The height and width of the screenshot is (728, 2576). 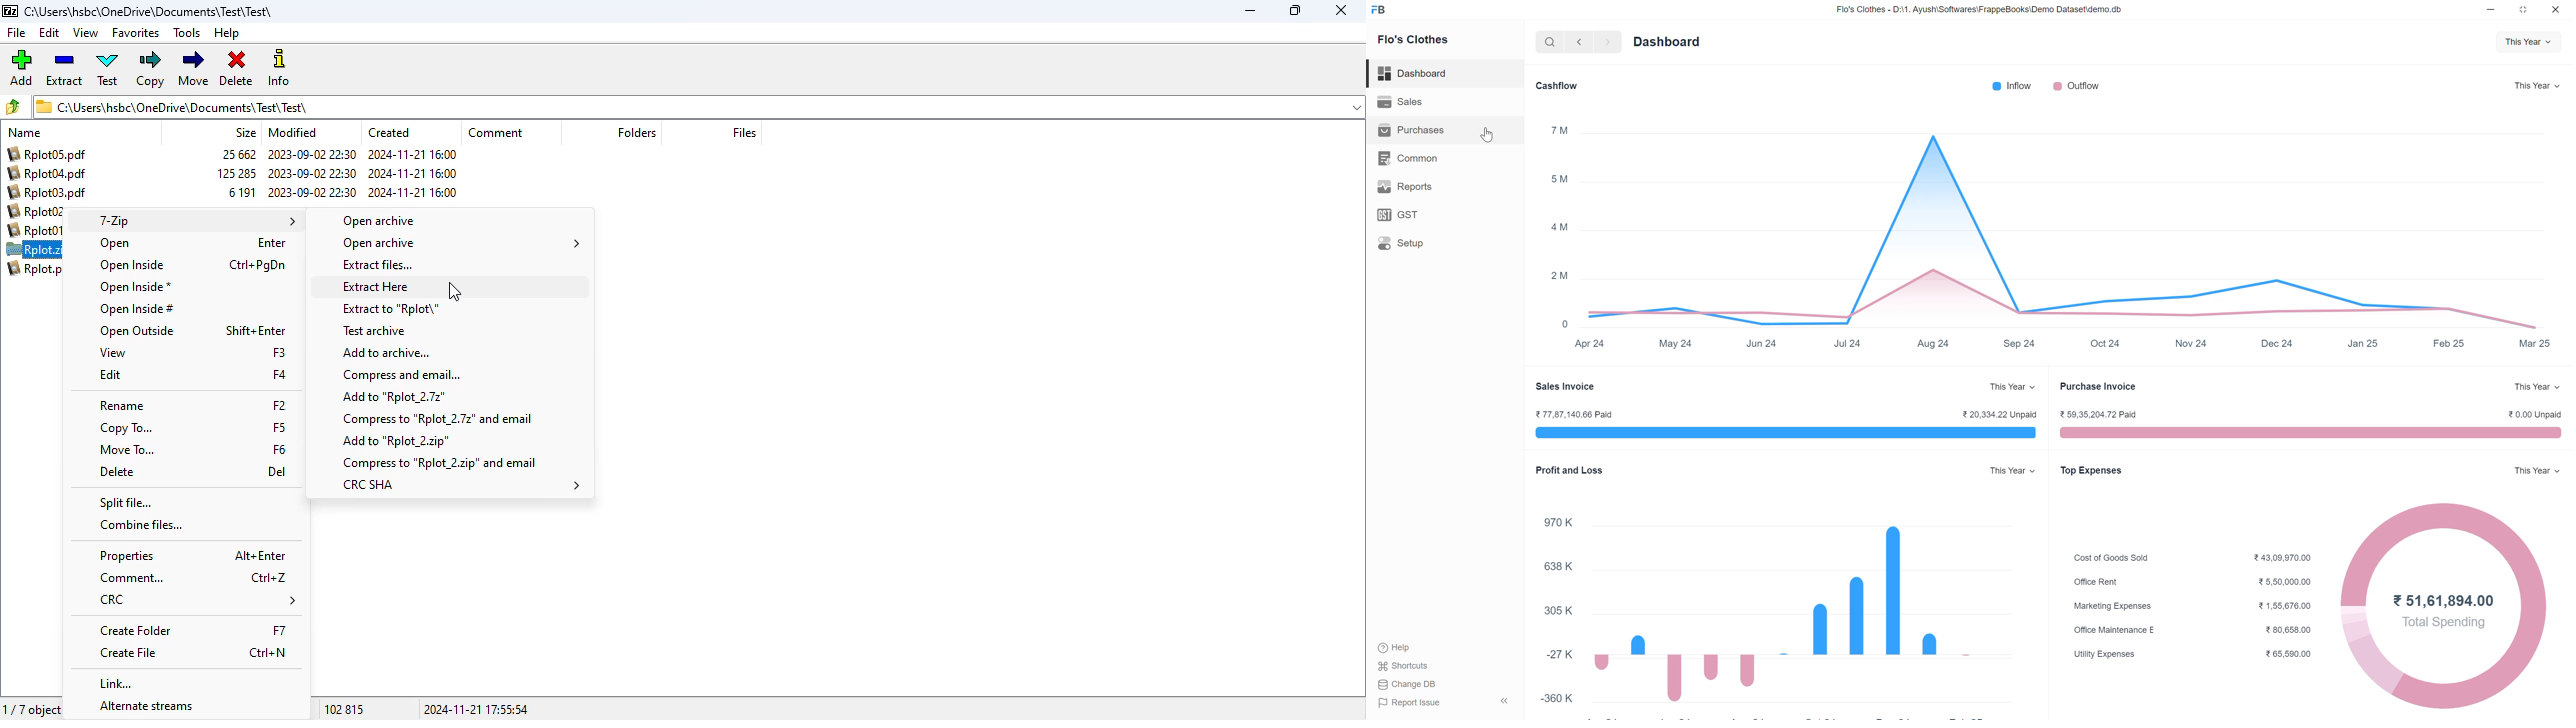 What do you see at coordinates (1574, 415) in the screenshot?
I see `77,87,140.66 Paid` at bounding box center [1574, 415].